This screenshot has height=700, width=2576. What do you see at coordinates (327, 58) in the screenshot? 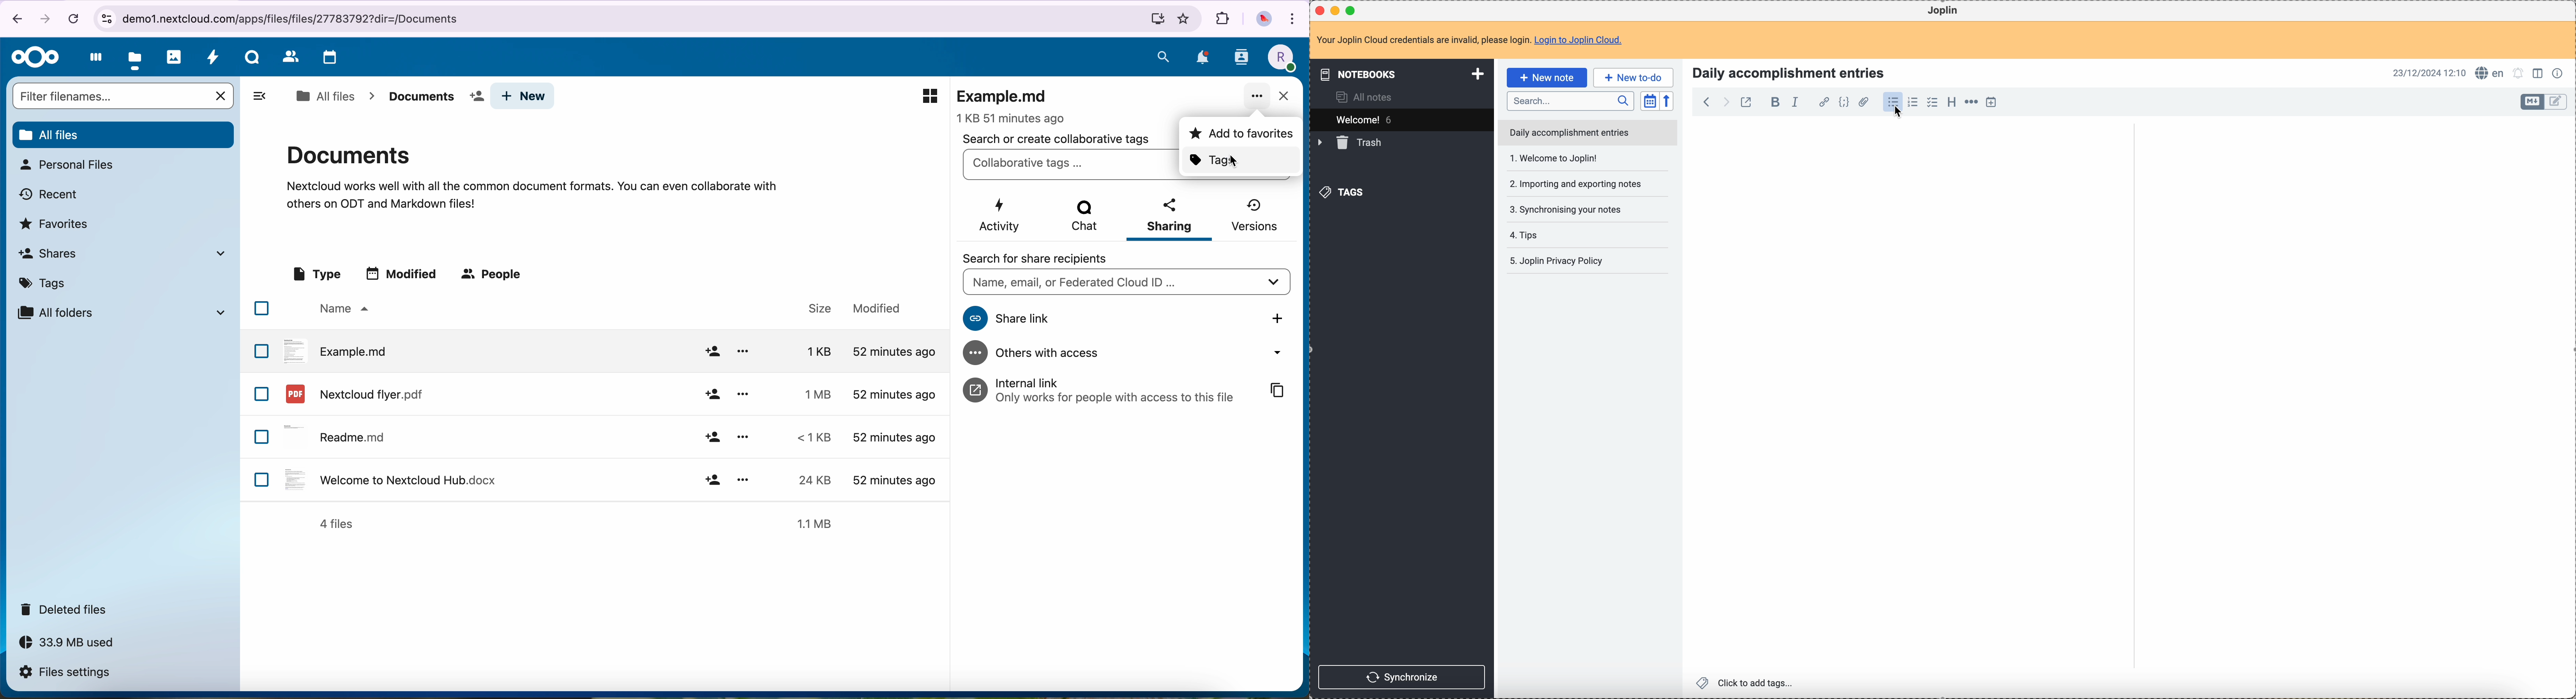
I see `calendar` at bounding box center [327, 58].